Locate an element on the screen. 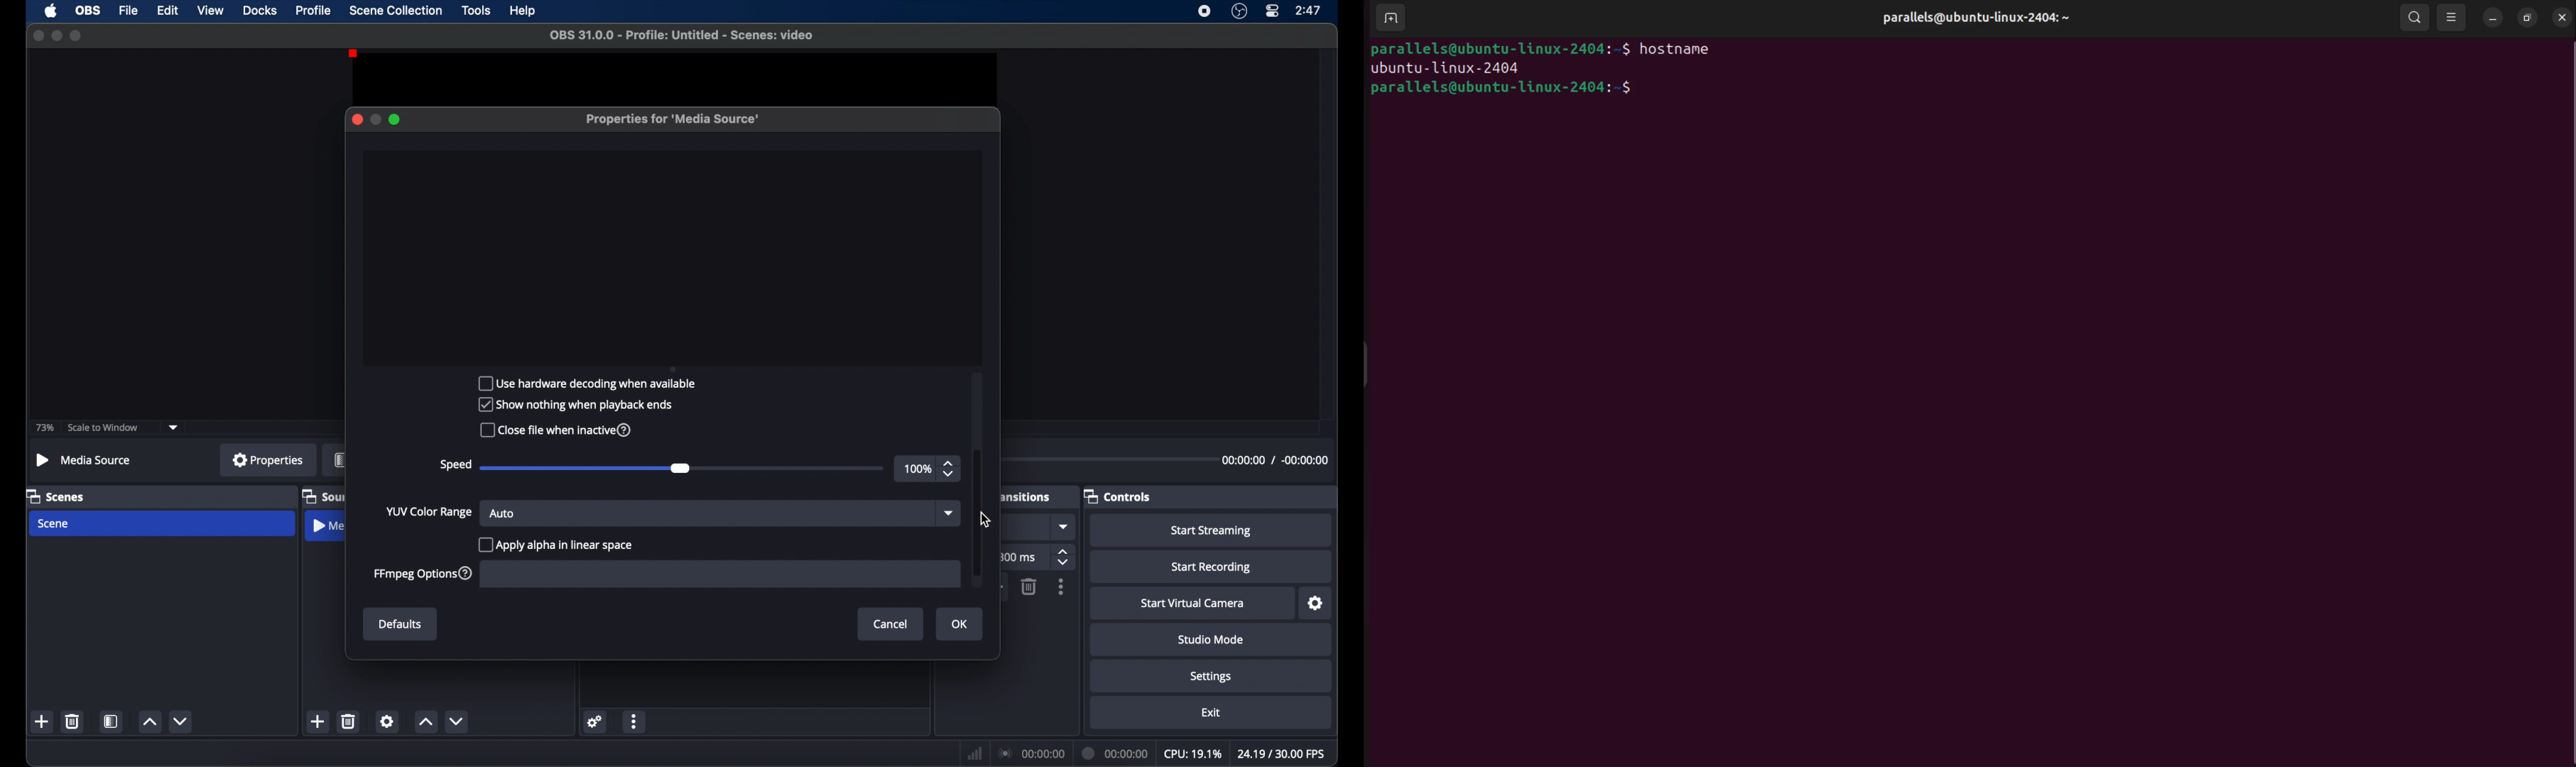  hostname is located at coordinates (1681, 48).